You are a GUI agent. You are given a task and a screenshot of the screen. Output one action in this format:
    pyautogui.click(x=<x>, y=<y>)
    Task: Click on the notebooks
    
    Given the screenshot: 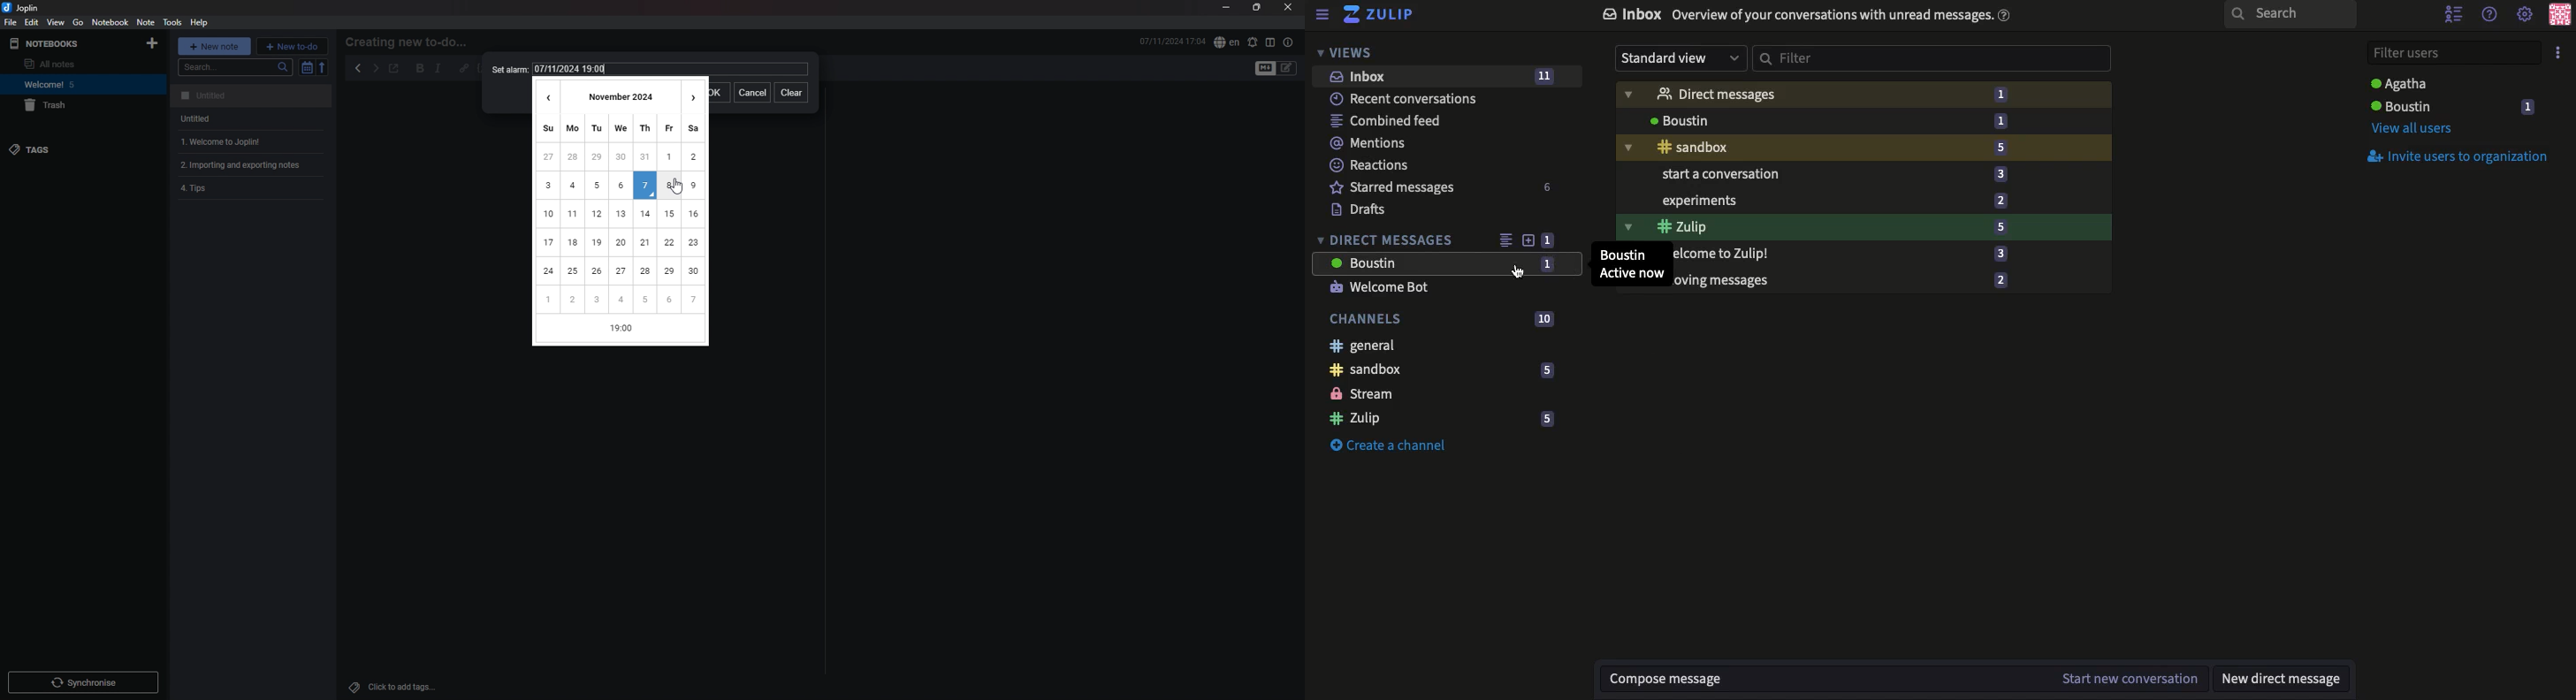 What is the action you would take?
    pyautogui.click(x=57, y=43)
    